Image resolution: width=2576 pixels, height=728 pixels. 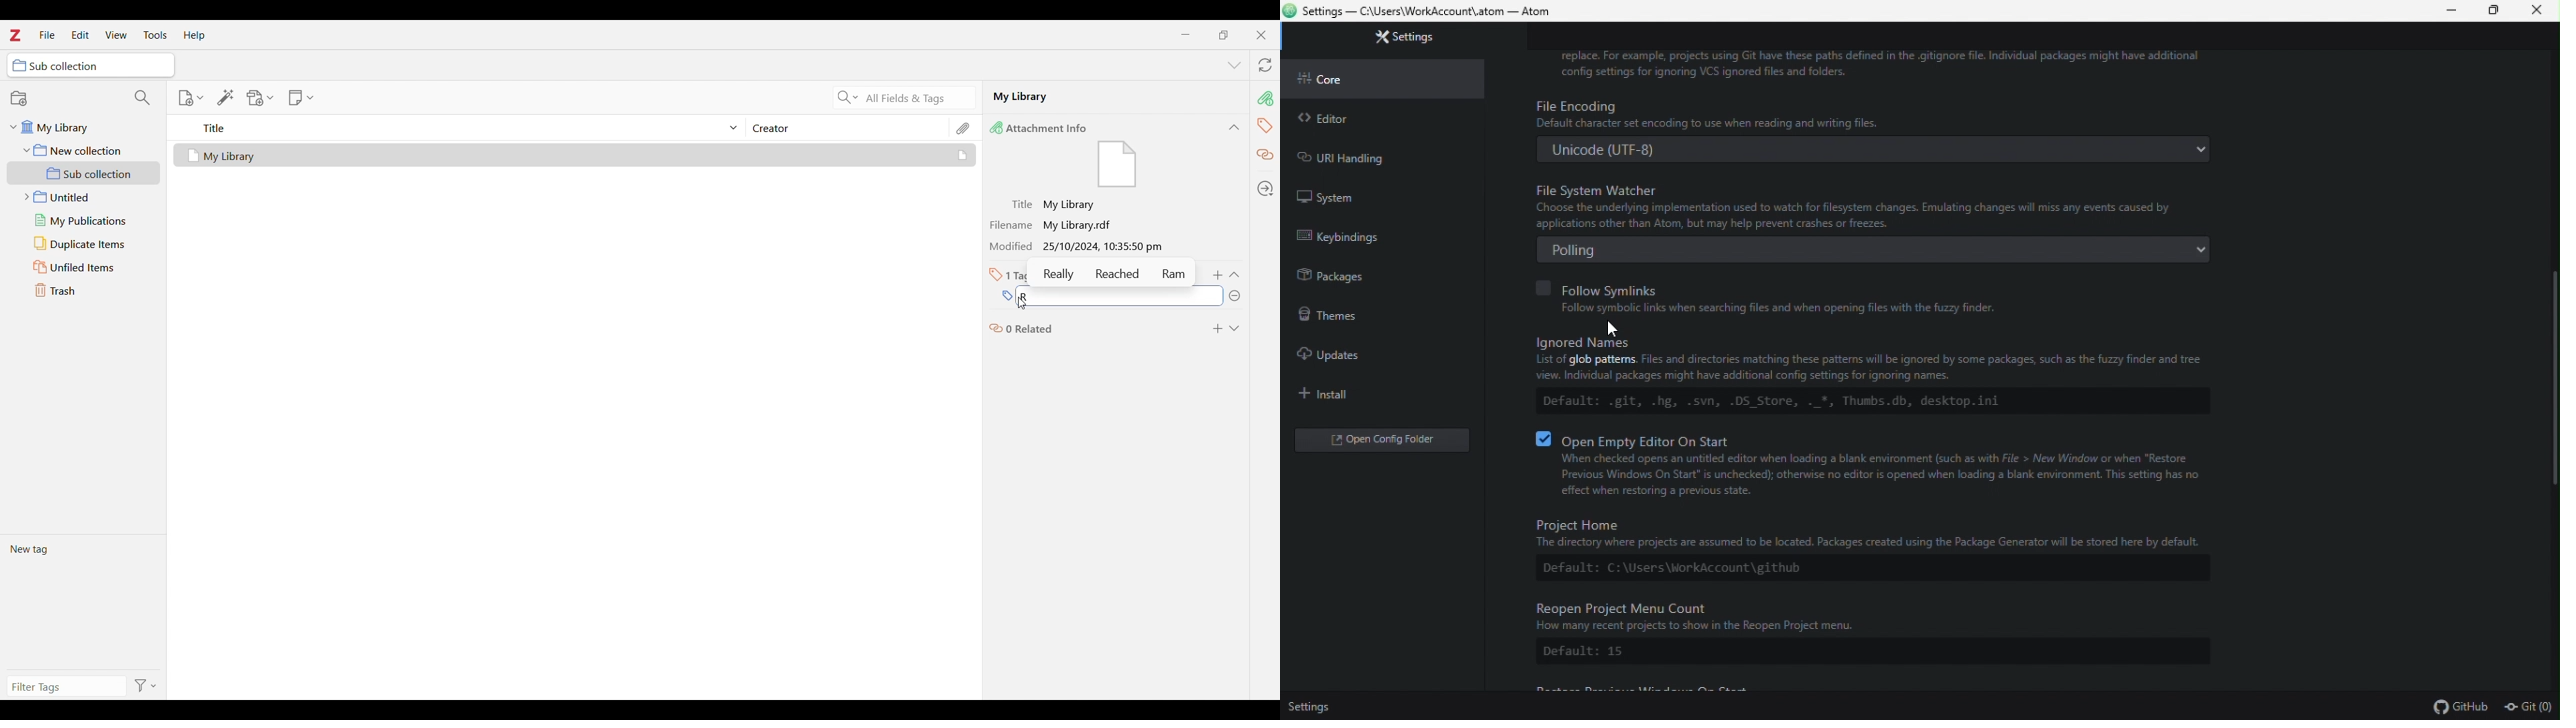 What do you see at coordinates (1865, 533) in the screenshot?
I see `Project Home The directory where projects are assumed to be located. Packages created using the Package Generator will be stored here by default.` at bounding box center [1865, 533].